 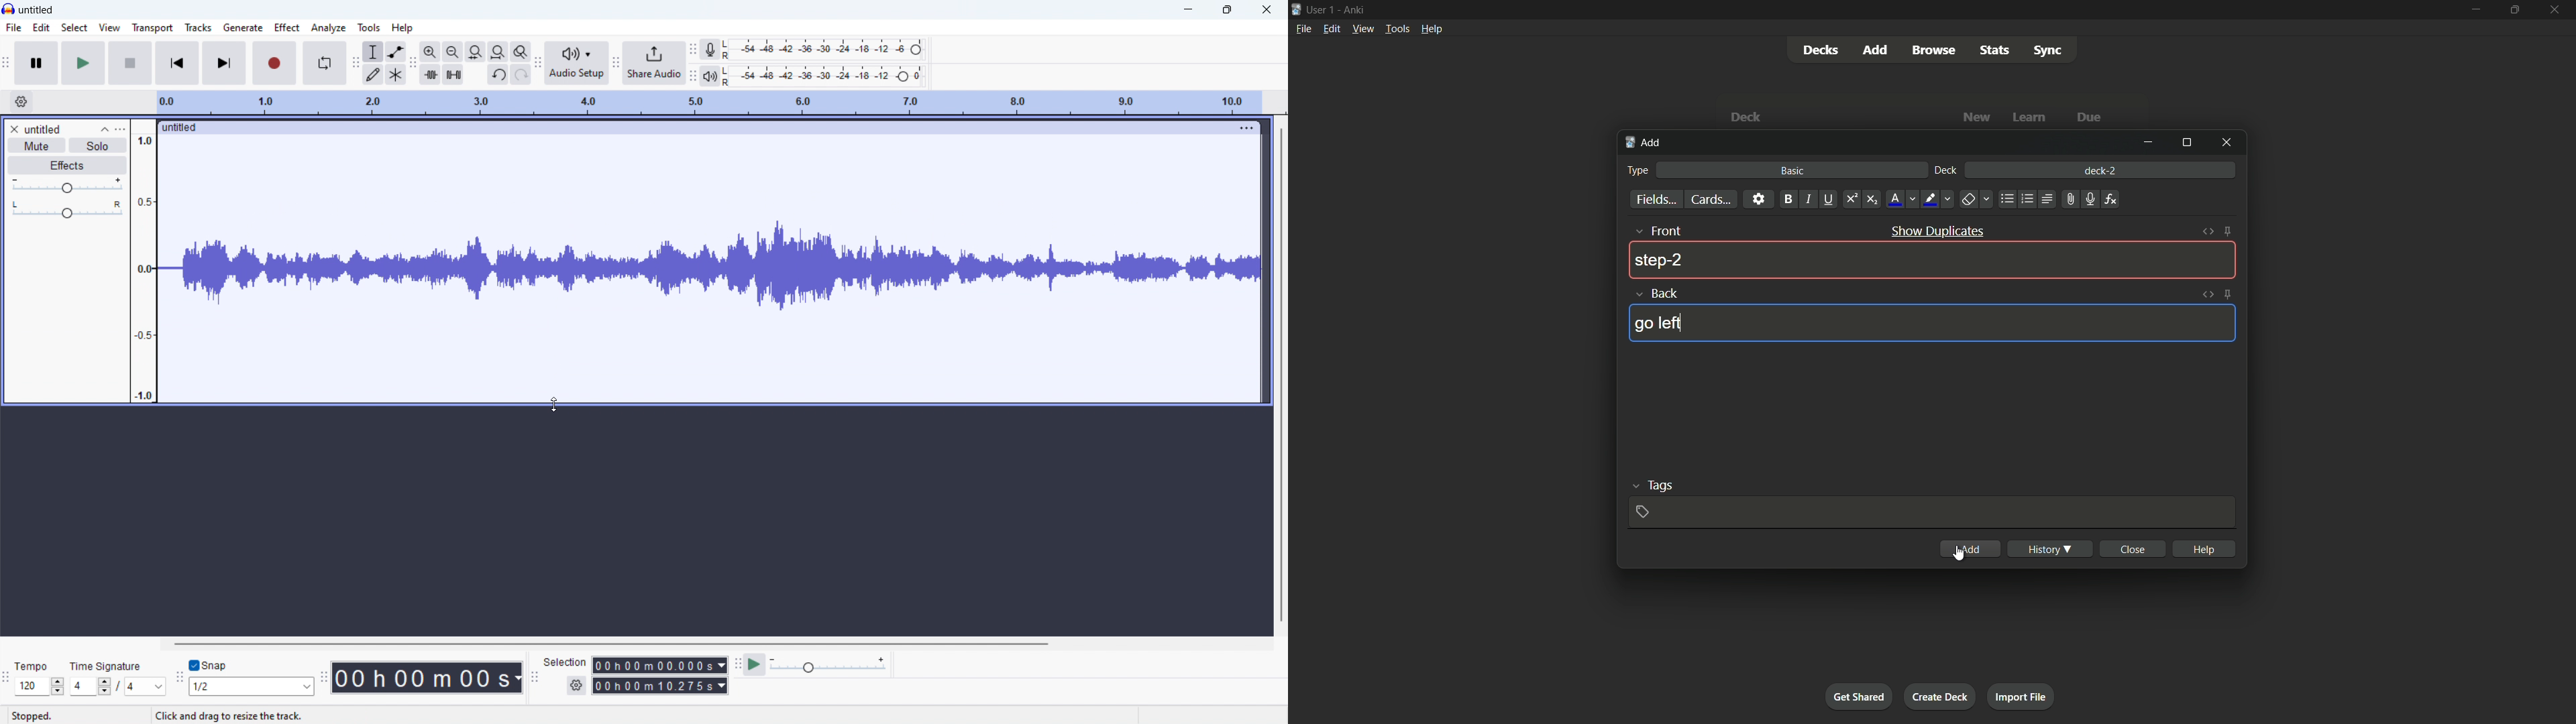 What do you see at coordinates (1659, 323) in the screenshot?
I see `go left` at bounding box center [1659, 323].